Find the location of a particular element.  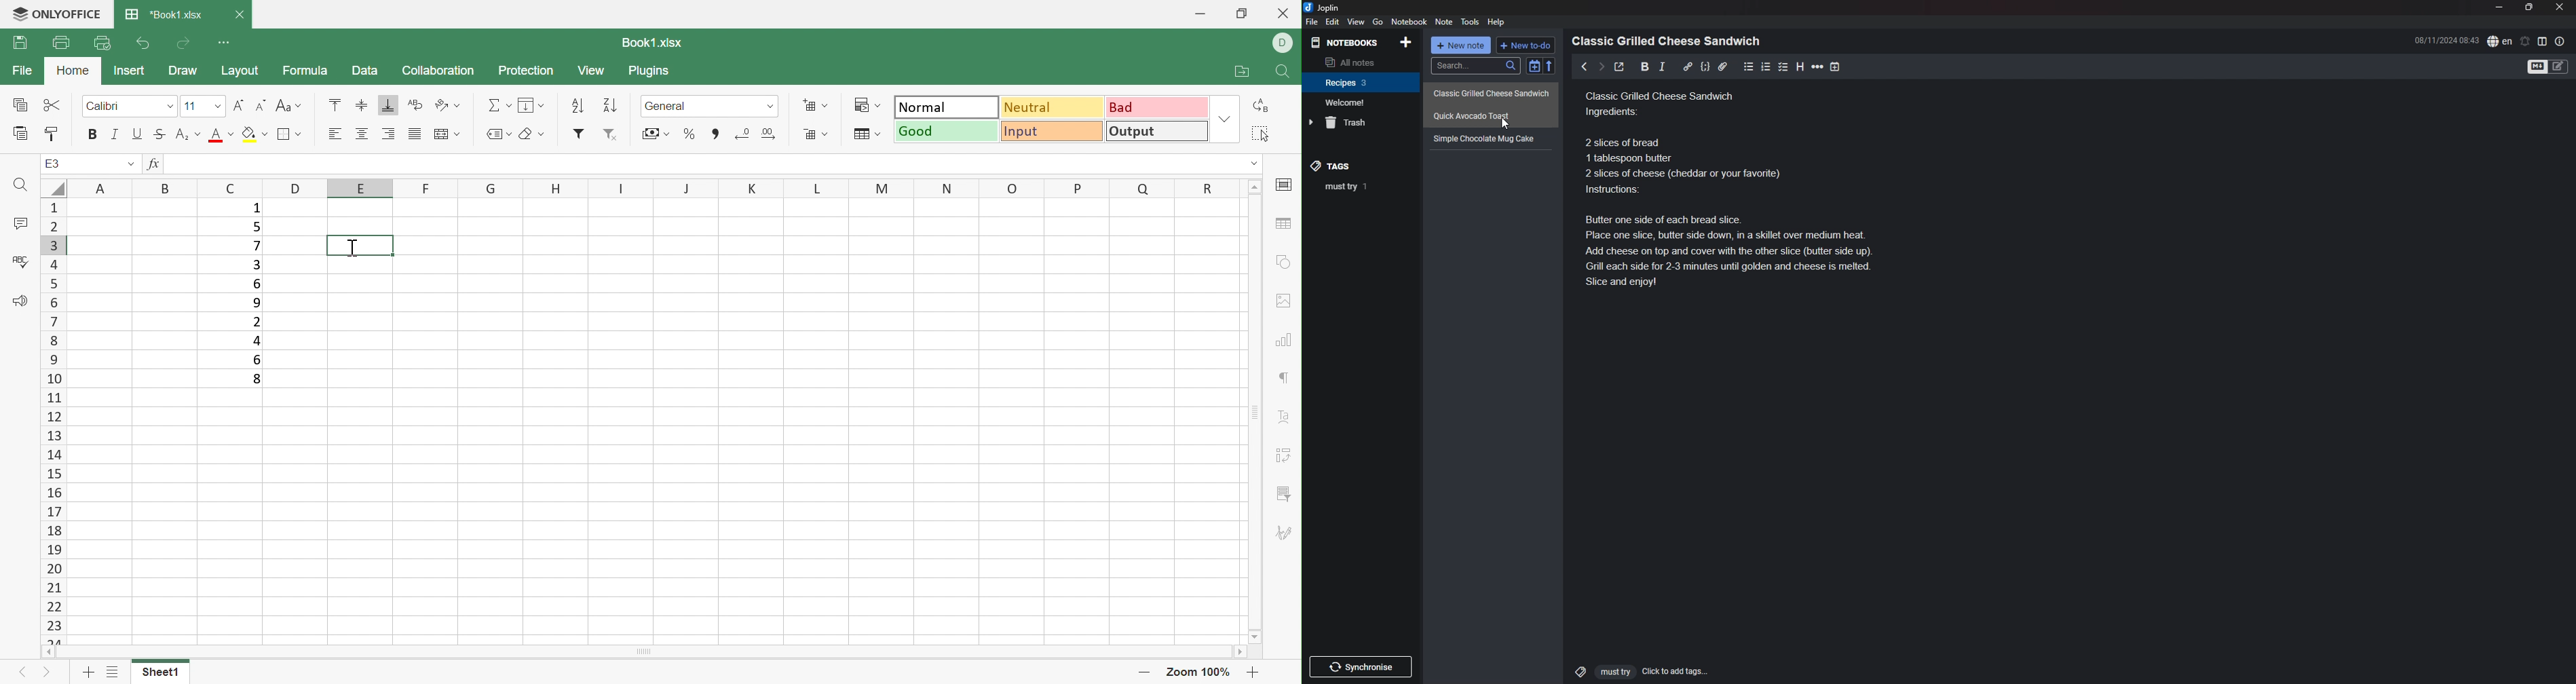

Increment font size is located at coordinates (238, 106).